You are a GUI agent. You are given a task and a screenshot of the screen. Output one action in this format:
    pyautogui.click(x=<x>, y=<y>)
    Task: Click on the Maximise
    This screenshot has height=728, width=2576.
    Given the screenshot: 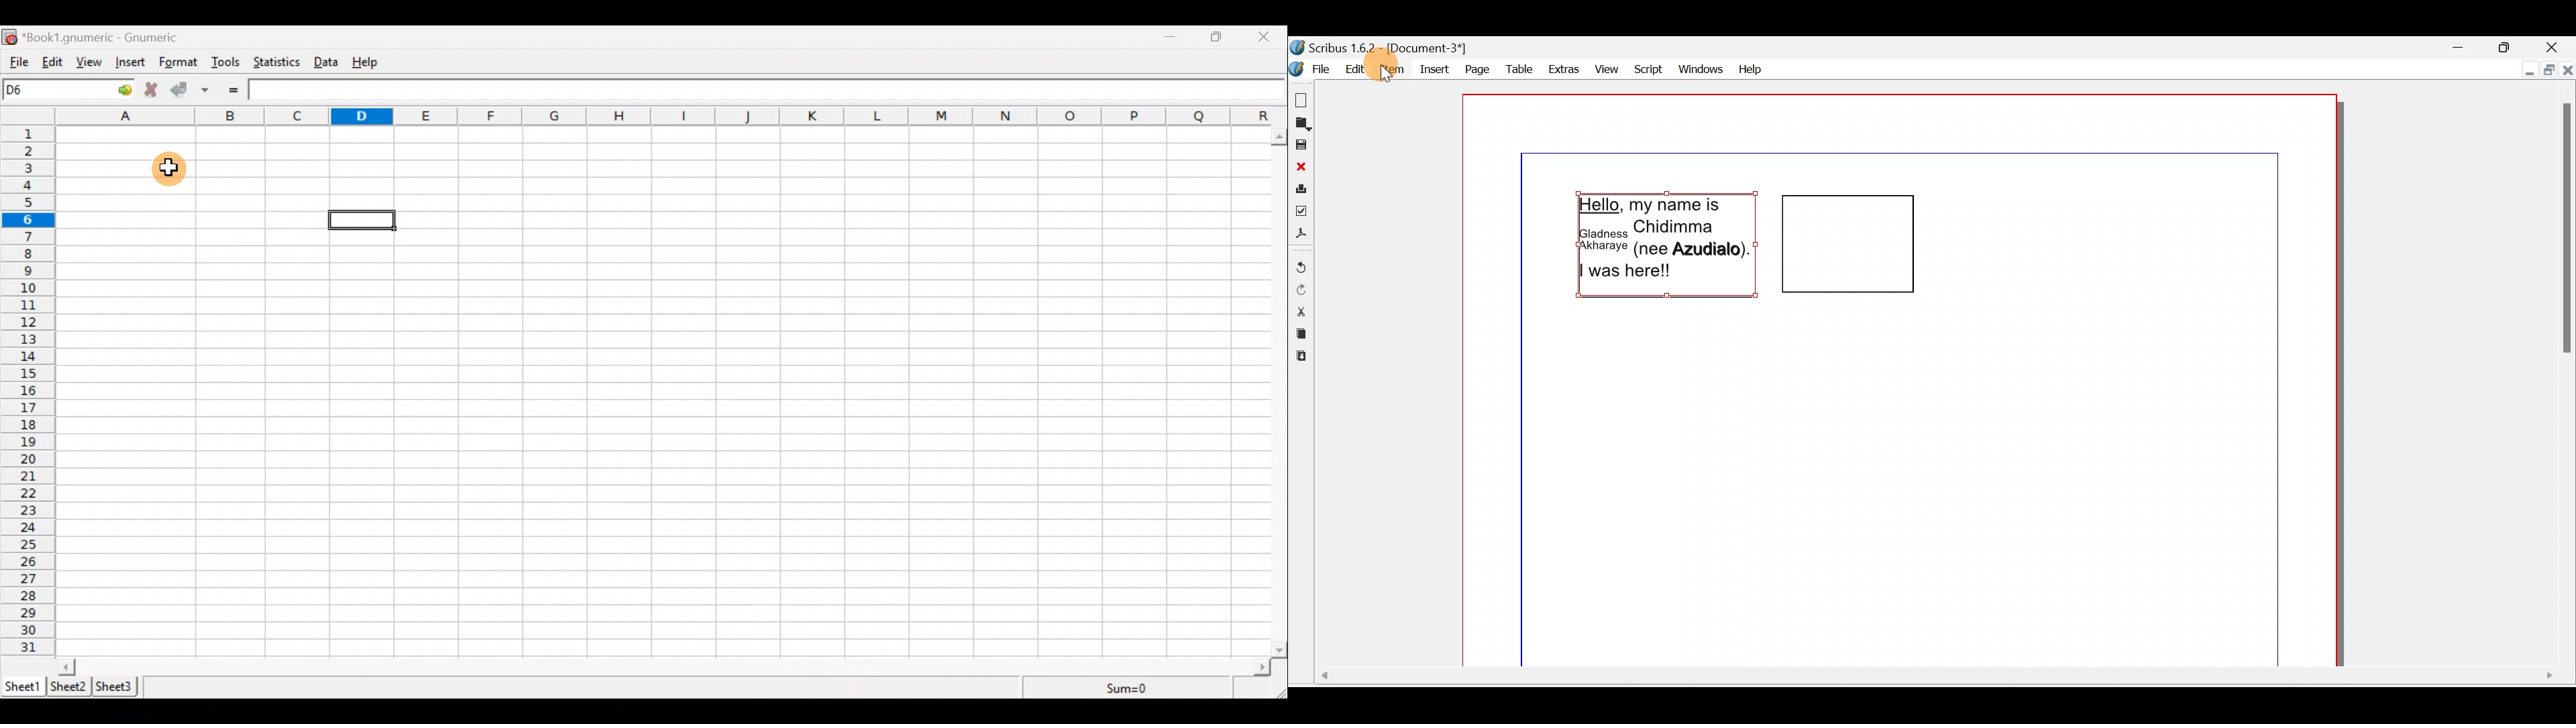 What is the action you would take?
    pyautogui.click(x=2546, y=69)
    